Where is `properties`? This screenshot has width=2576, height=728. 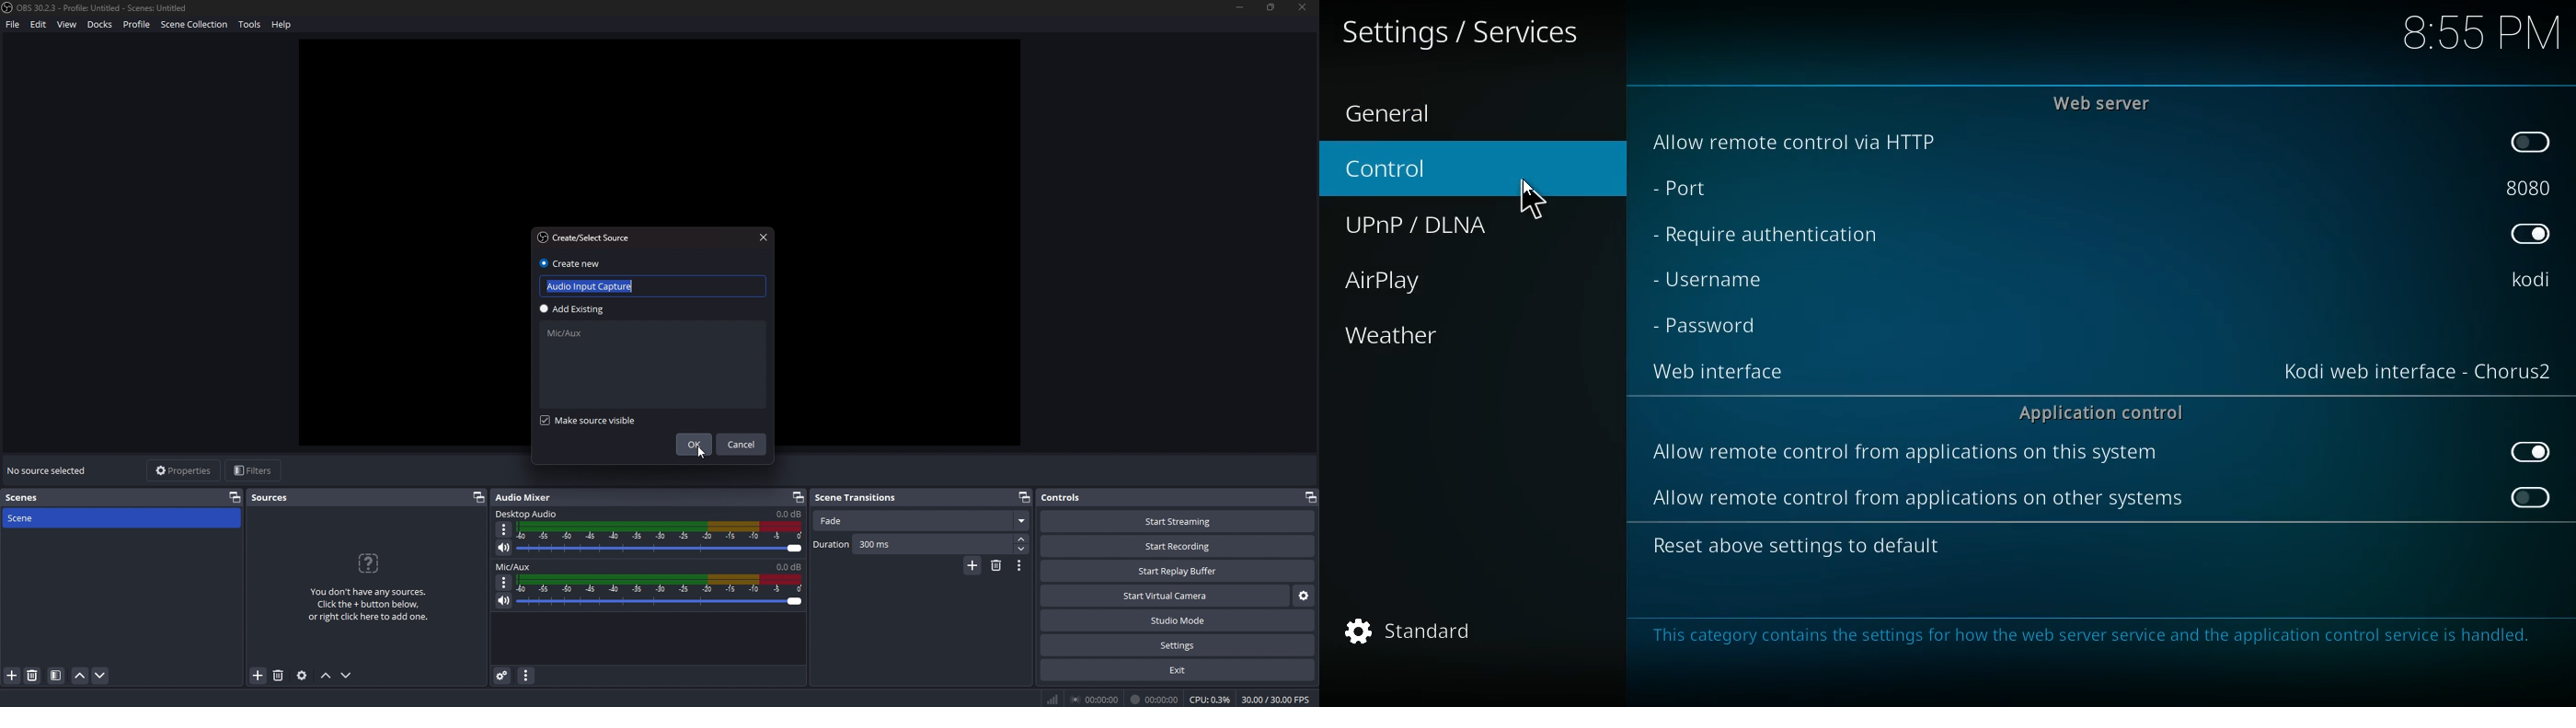
properties is located at coordinates (185, 470).